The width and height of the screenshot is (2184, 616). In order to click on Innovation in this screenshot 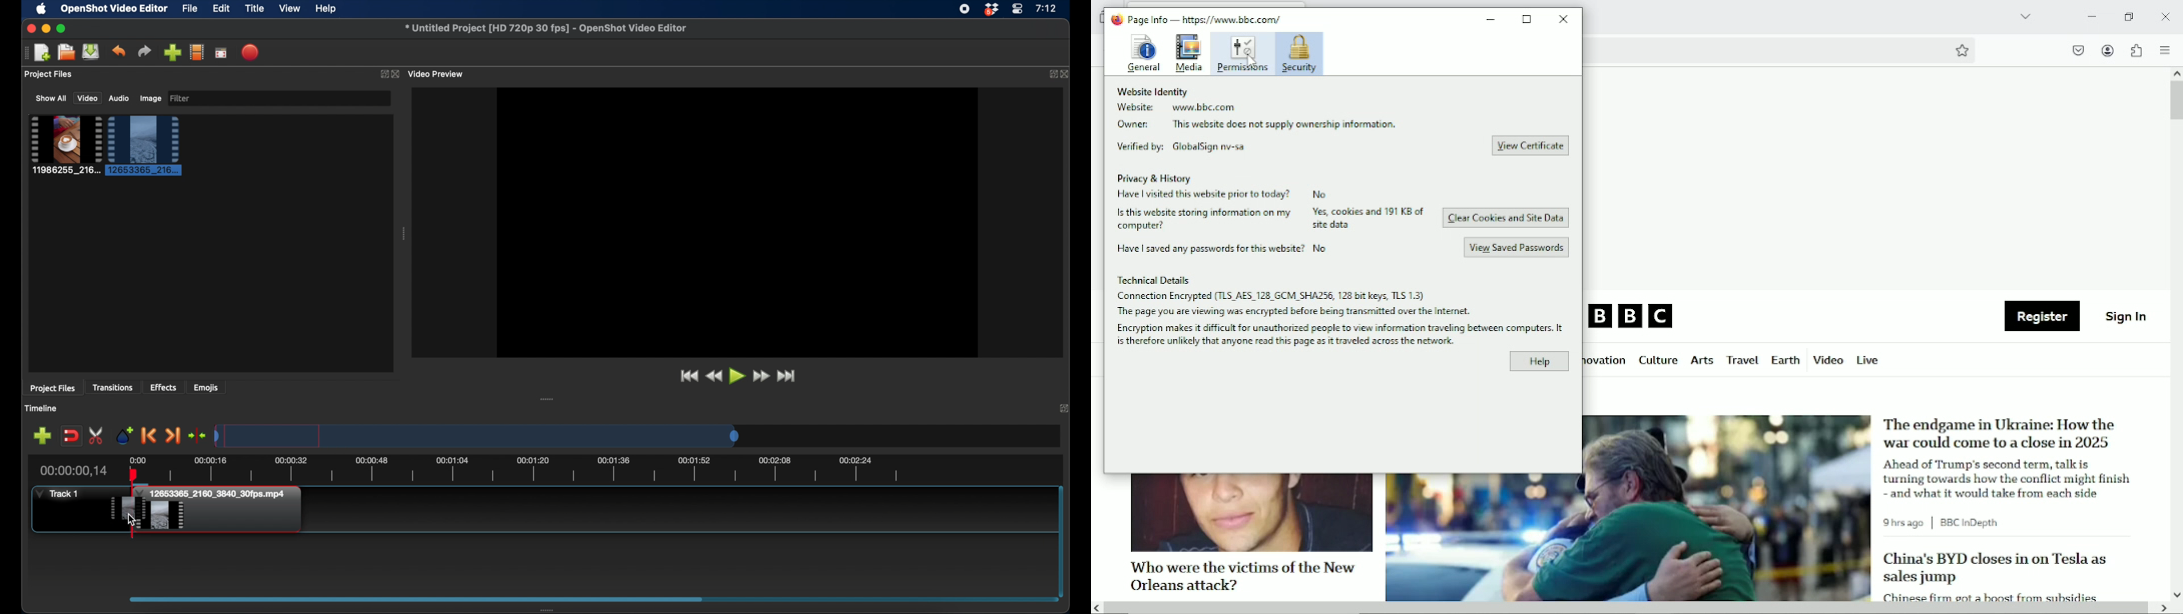, I will do `click(1606, 361)`.